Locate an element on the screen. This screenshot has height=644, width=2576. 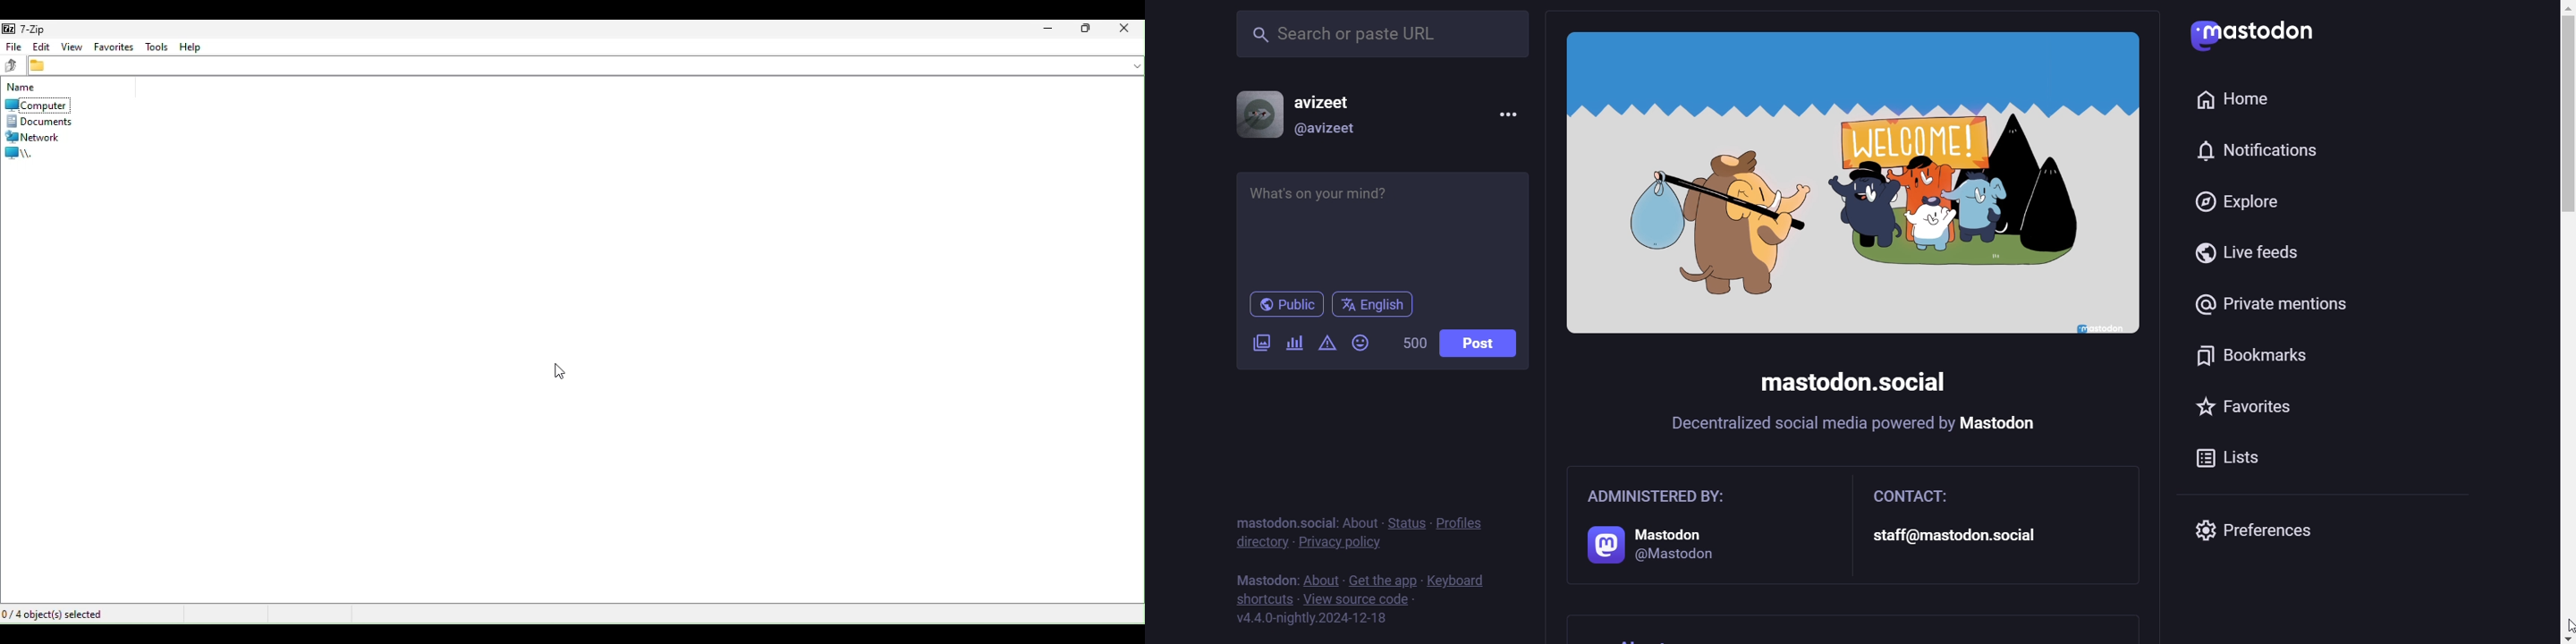
cursor is located at coordinates (2563, 622).